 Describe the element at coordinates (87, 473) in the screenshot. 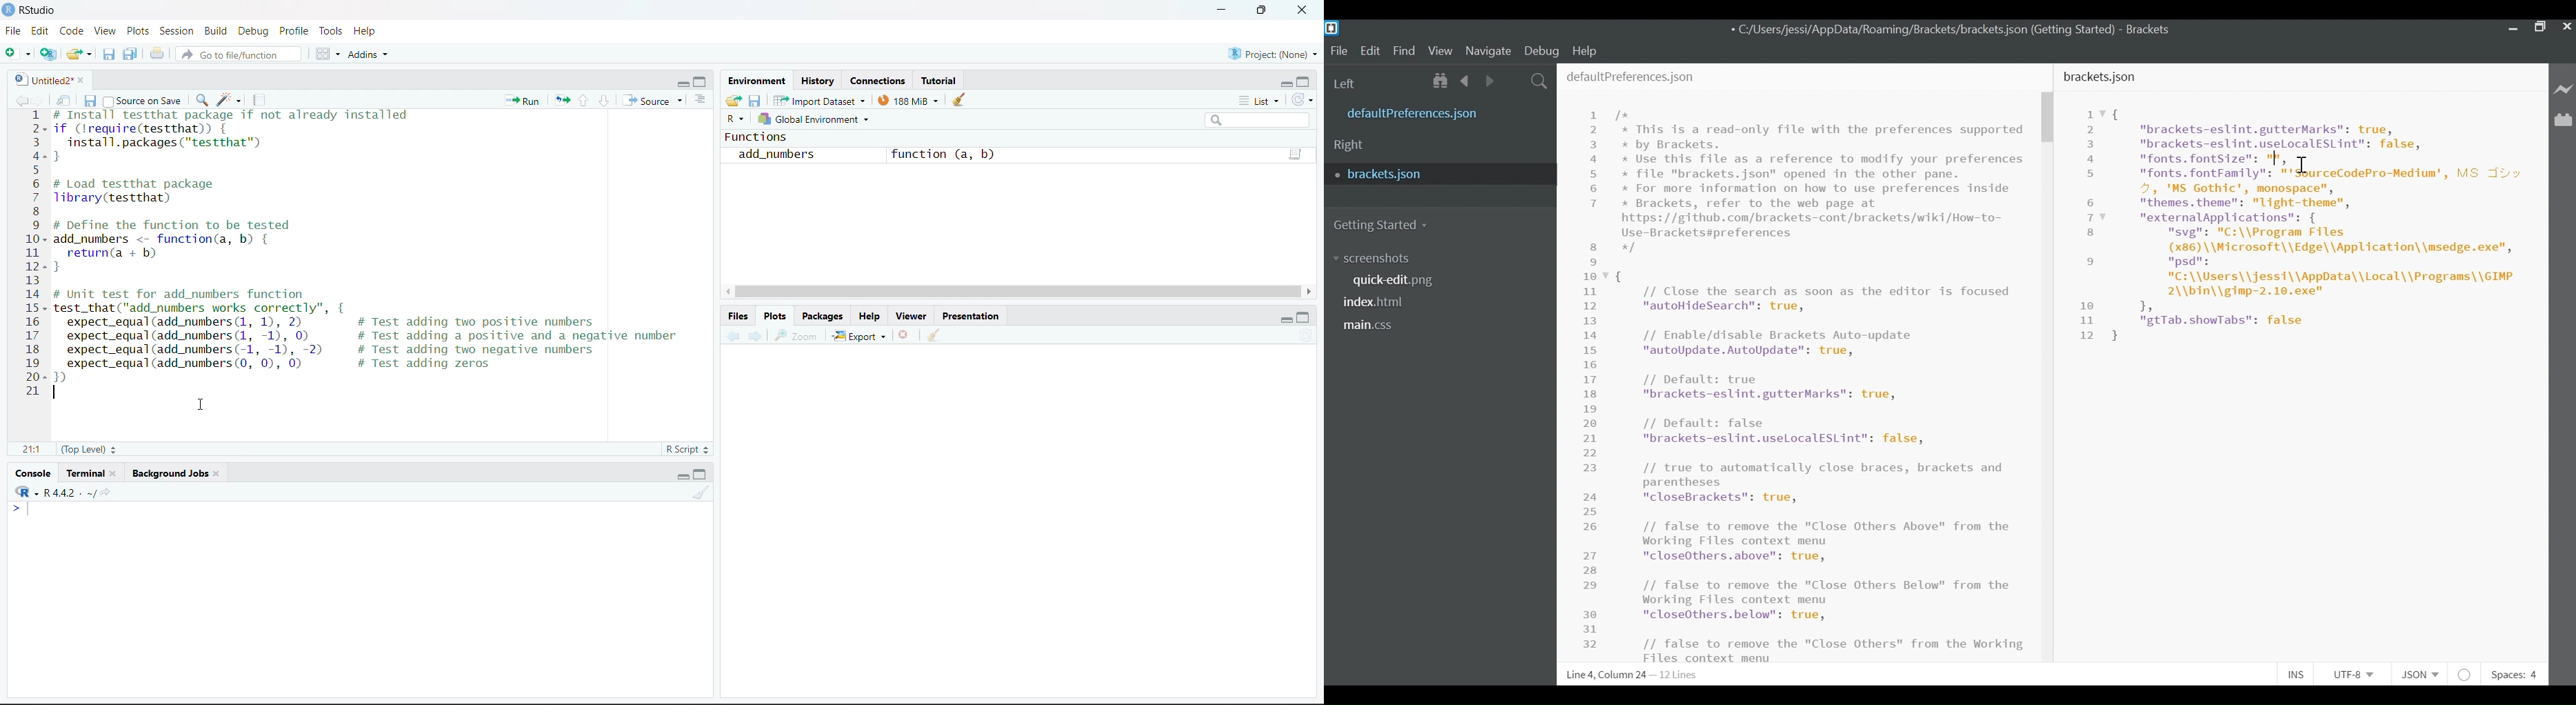

I see `Terminal` at that location.